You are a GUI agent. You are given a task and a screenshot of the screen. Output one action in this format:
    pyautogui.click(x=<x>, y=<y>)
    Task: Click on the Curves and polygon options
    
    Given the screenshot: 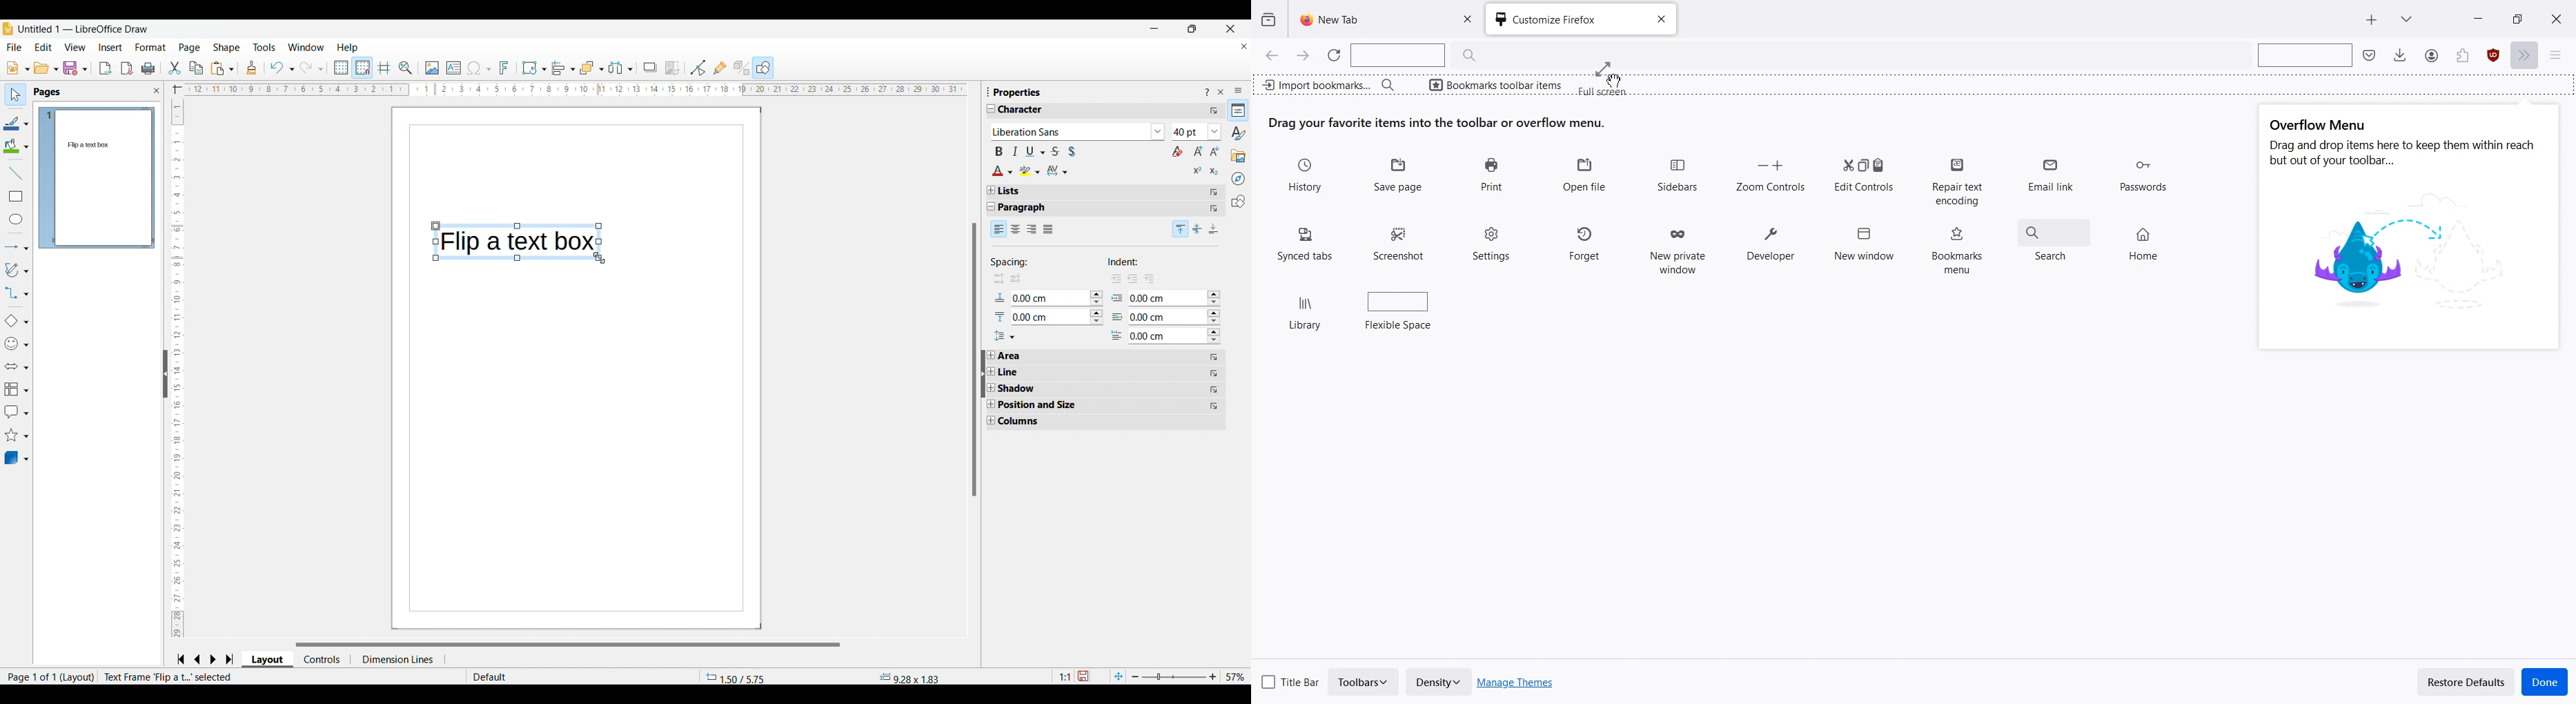 What is the action you would take?
    pyautogui.click(x=17, y=270)
    